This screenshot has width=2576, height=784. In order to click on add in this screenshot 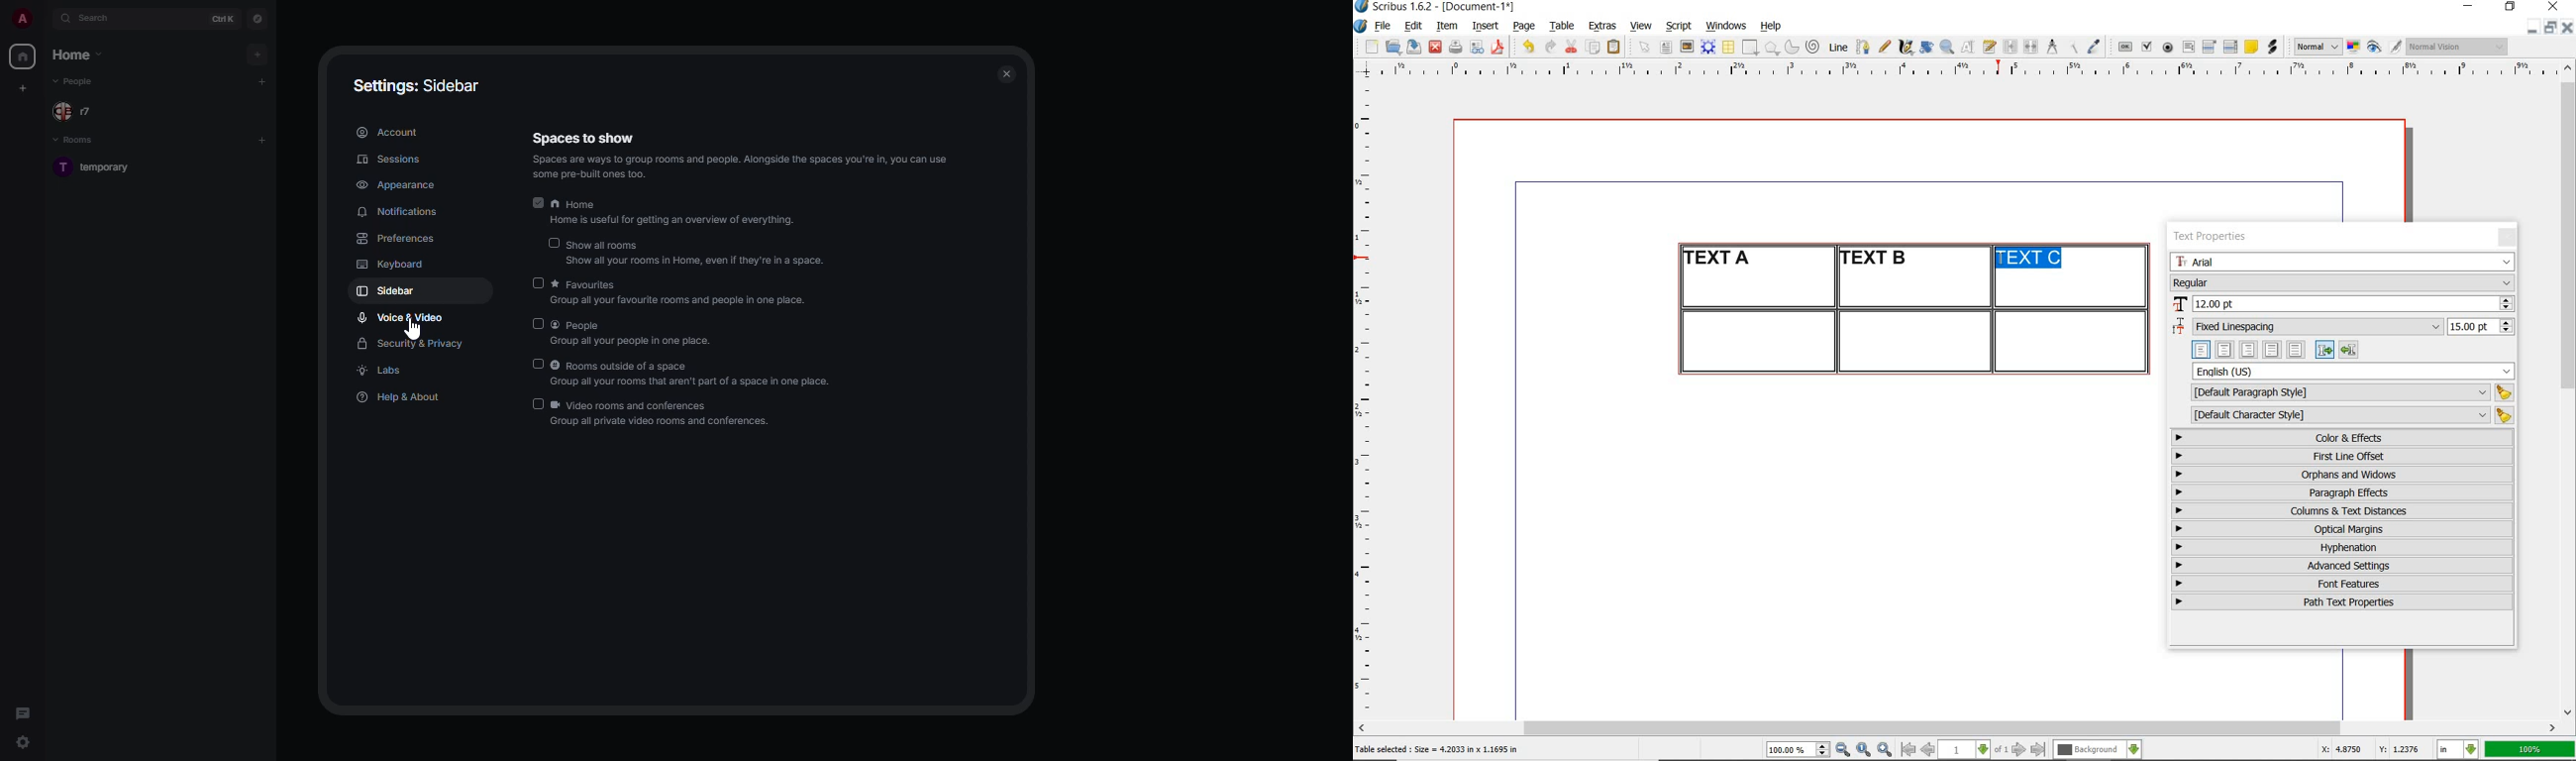, I will do `click(261, 140)`.